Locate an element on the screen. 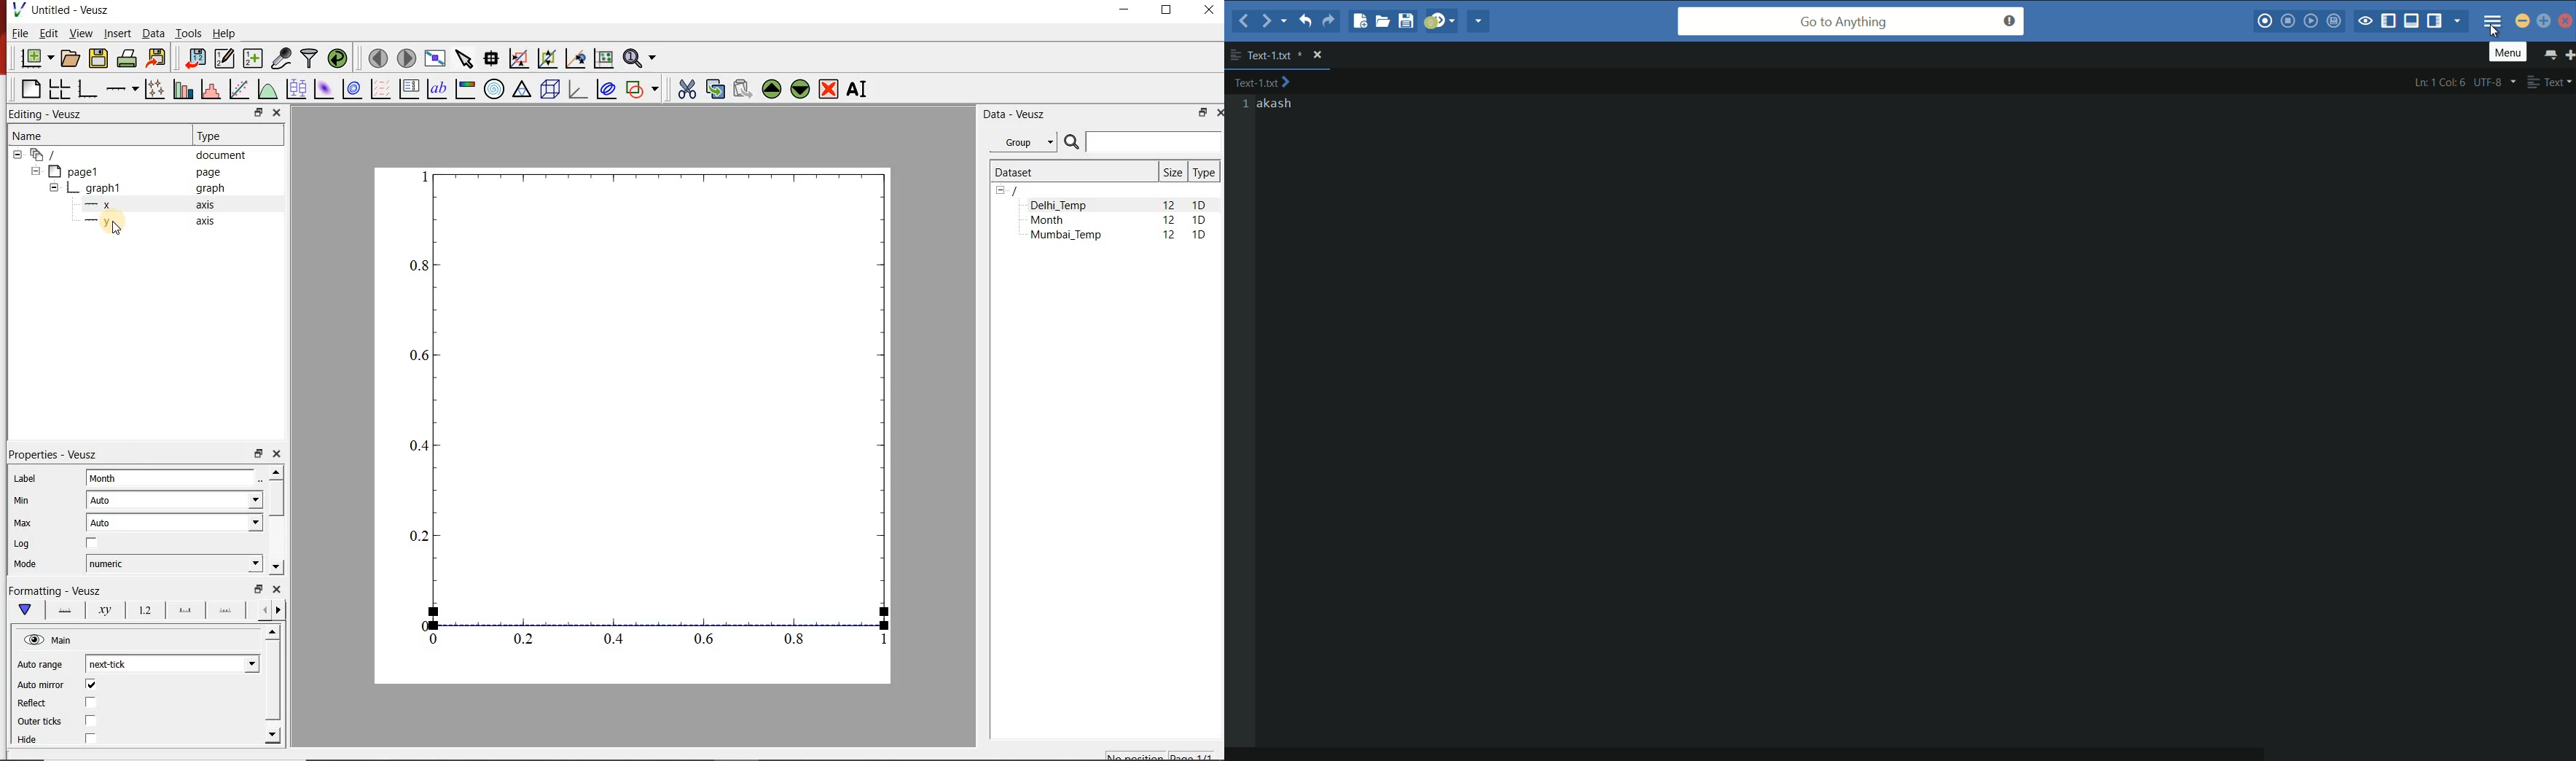 This screenshot has height=784, width=2576. move to the previous page is located at coordinates (377, 58).